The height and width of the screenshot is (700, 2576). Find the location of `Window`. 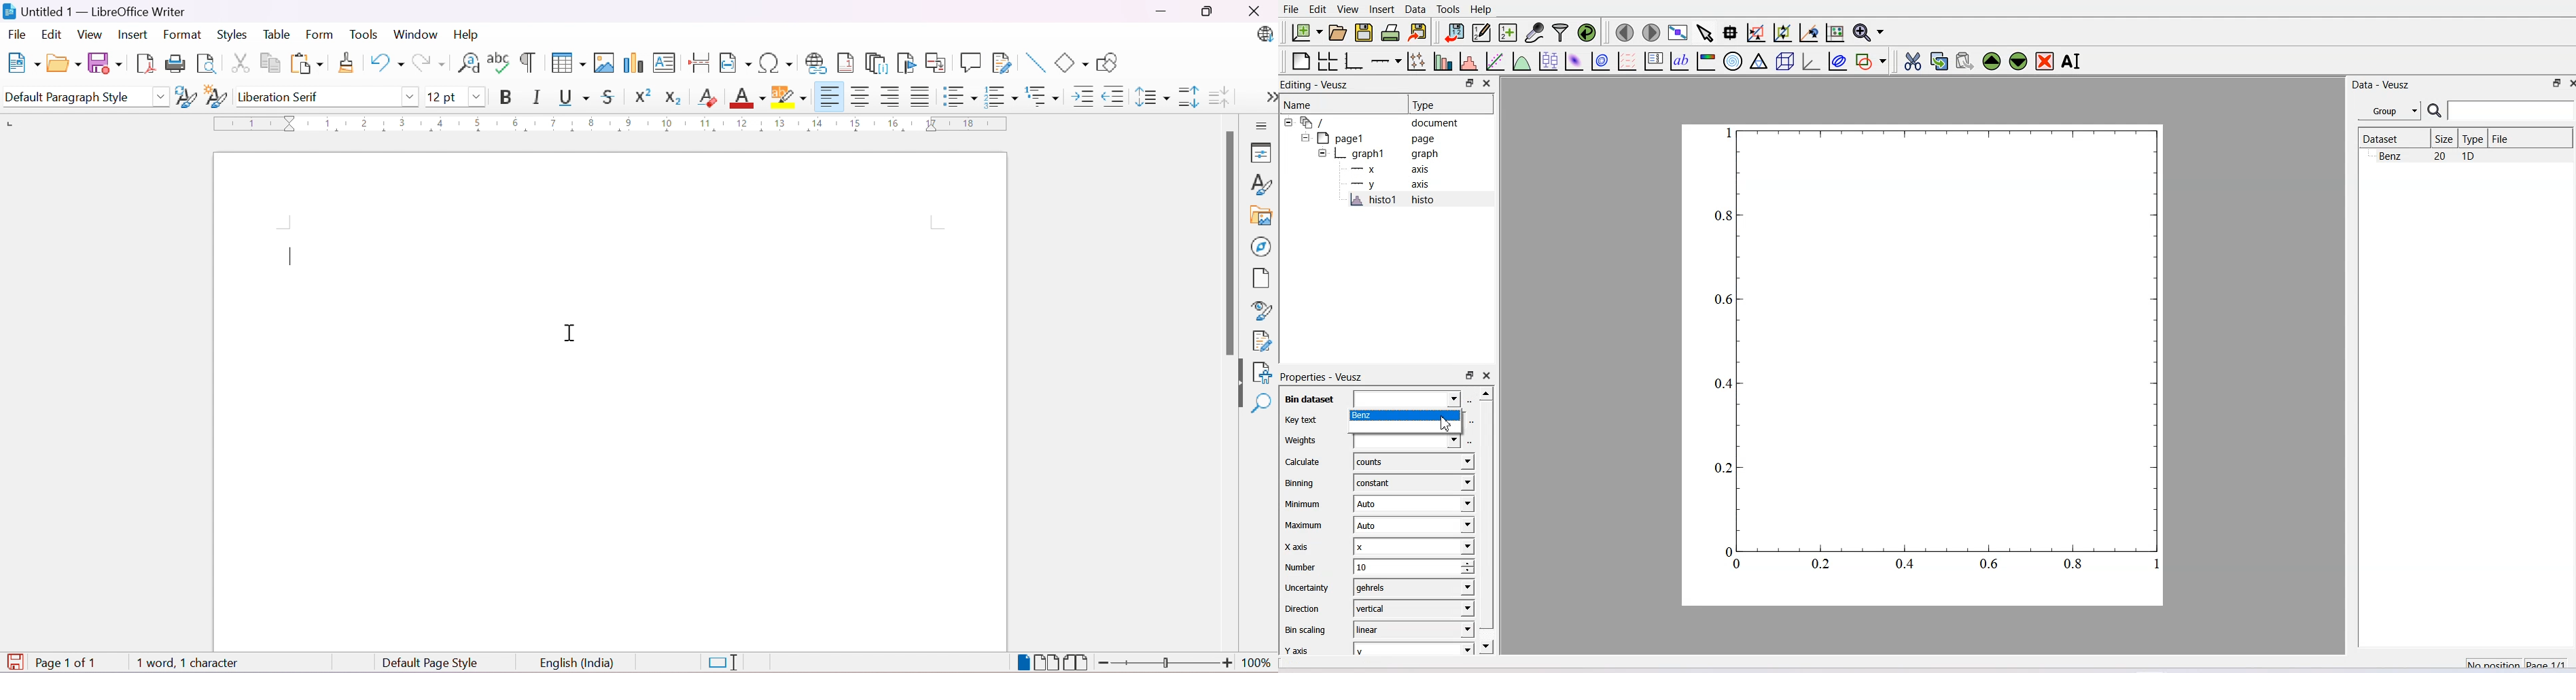

Window is located at coordinates (415, 34).